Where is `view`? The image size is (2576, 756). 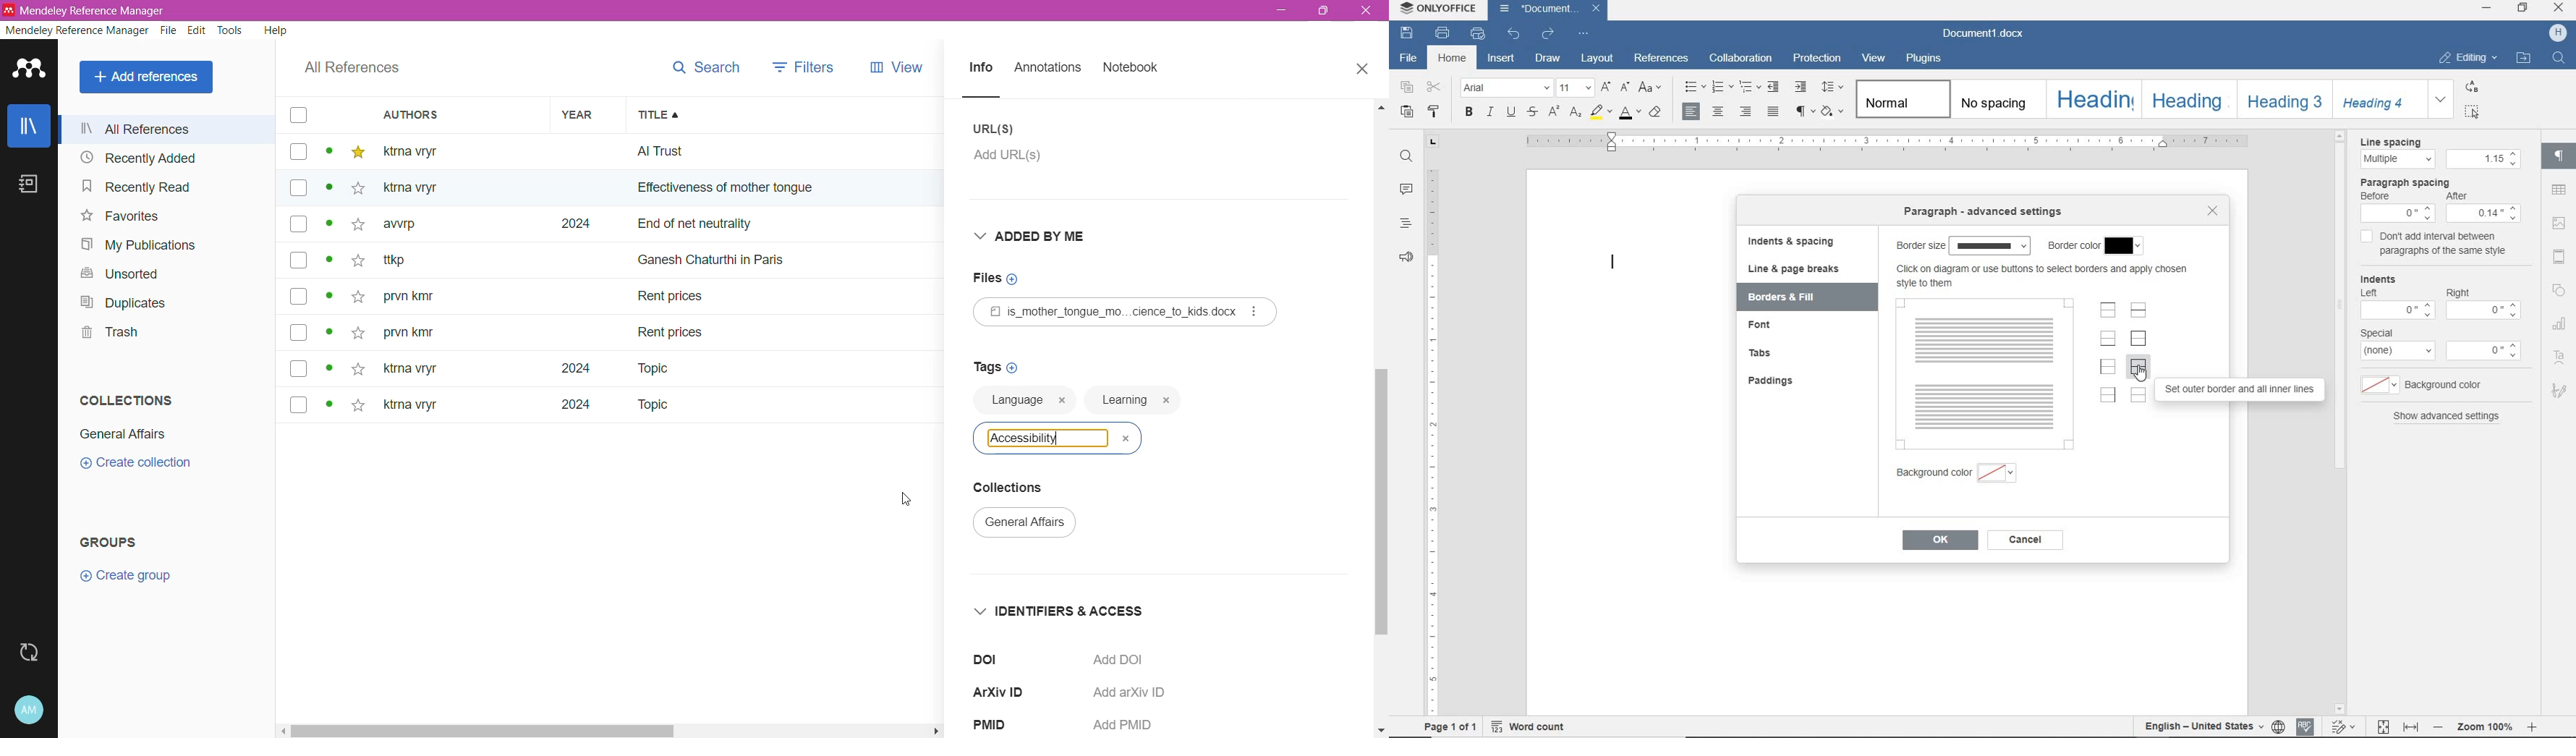
view is located at coordinates (1874, 58).